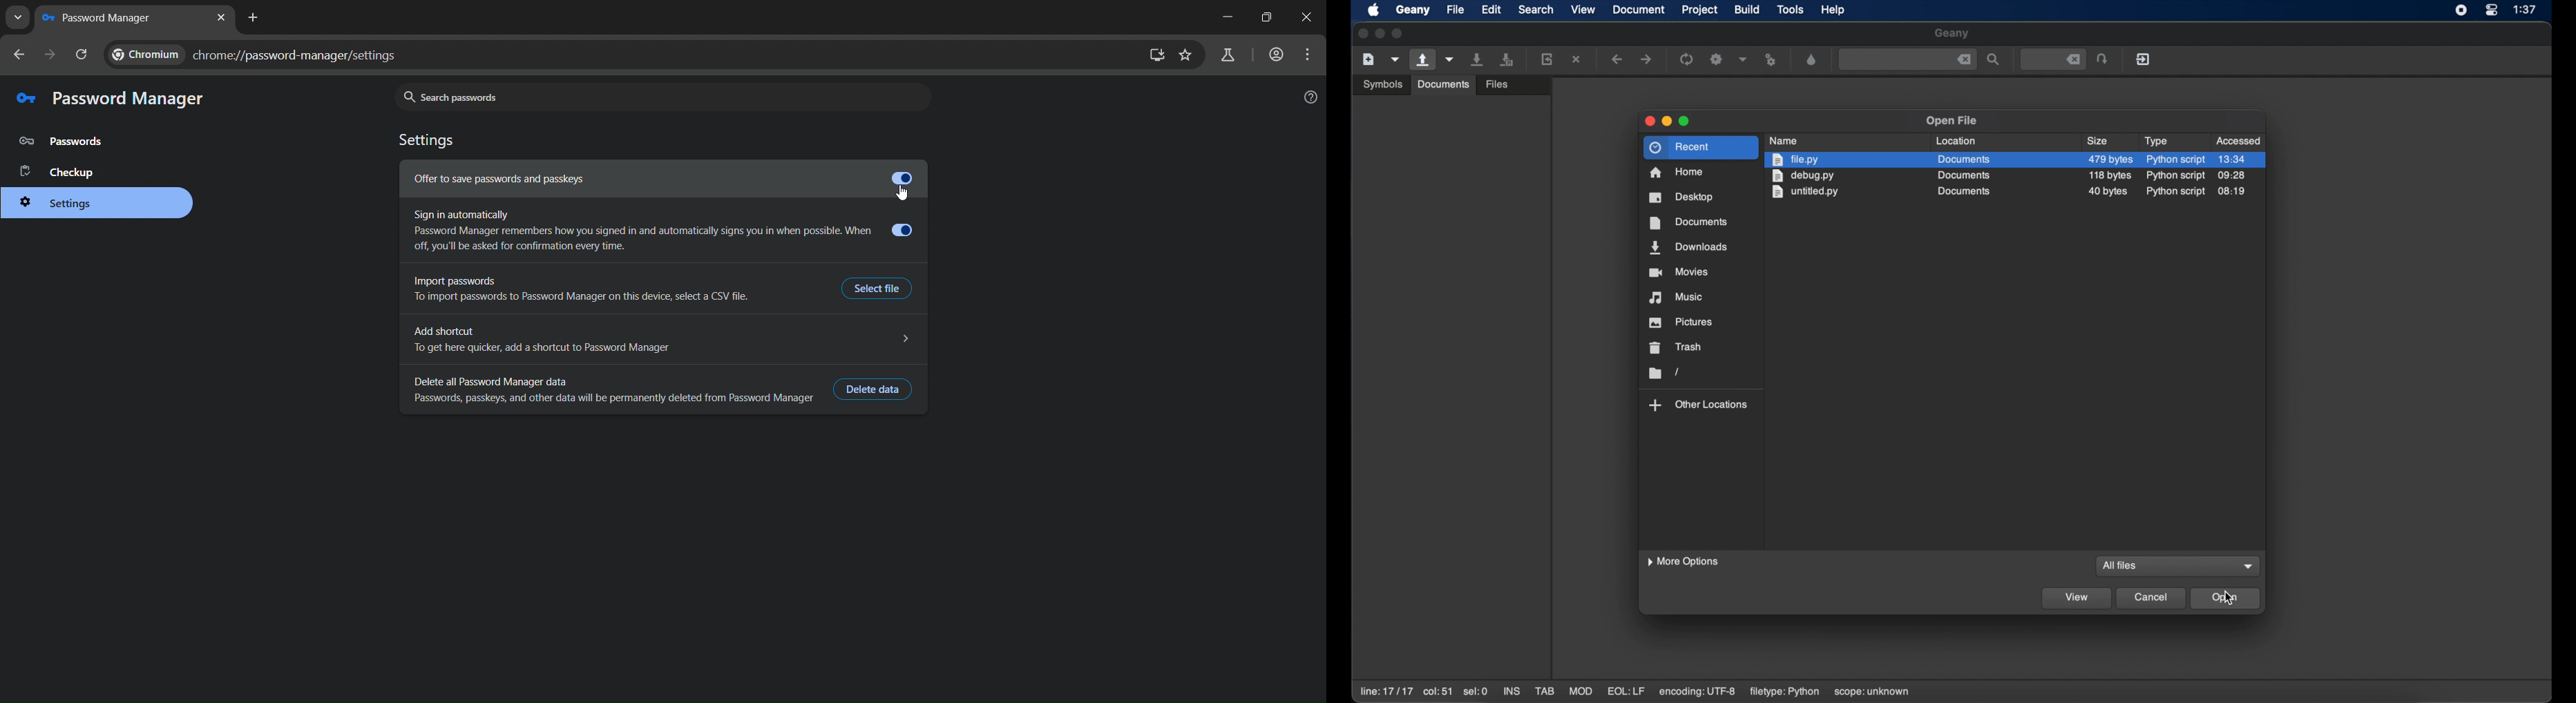 The width and height of the screenshot is (2576, 728). What do you see at coordinates (1548, 59) in the screenshot?
I see `reload the current file from disk` at bounding box center [1548, 59].